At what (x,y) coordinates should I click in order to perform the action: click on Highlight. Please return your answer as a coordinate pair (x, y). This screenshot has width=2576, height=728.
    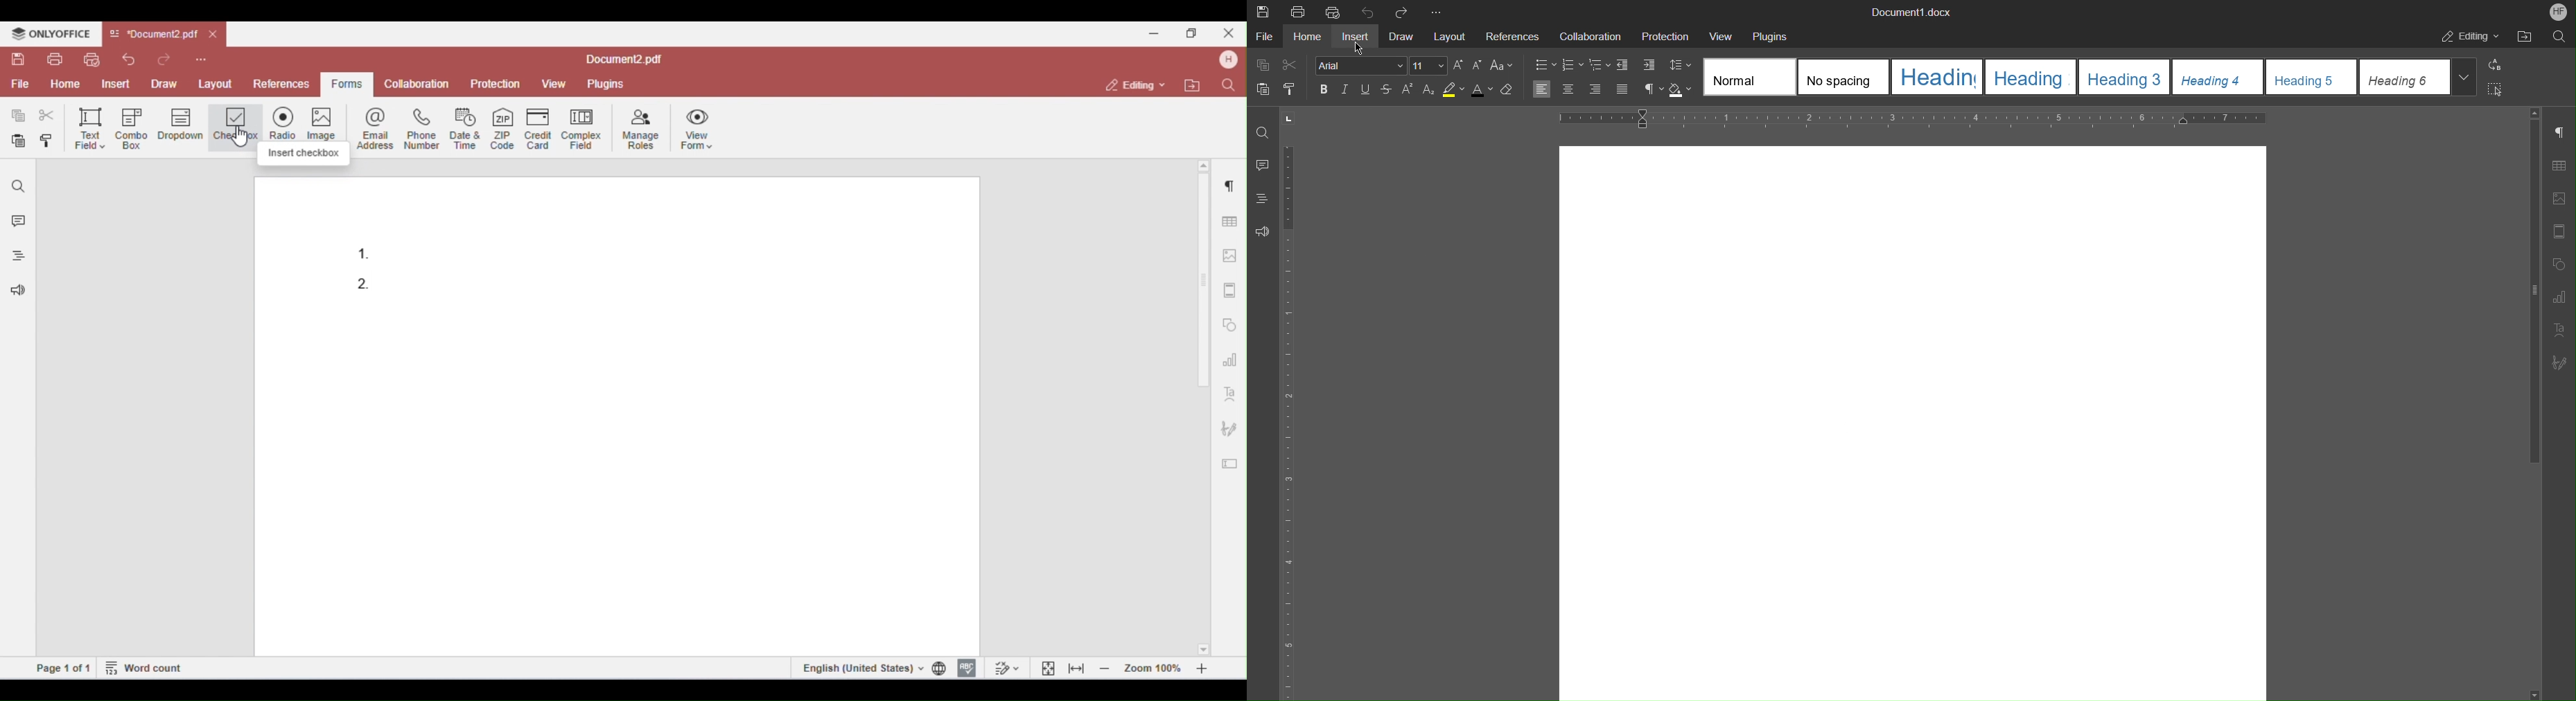
    Looking at the image, I should click on (1454, 89).